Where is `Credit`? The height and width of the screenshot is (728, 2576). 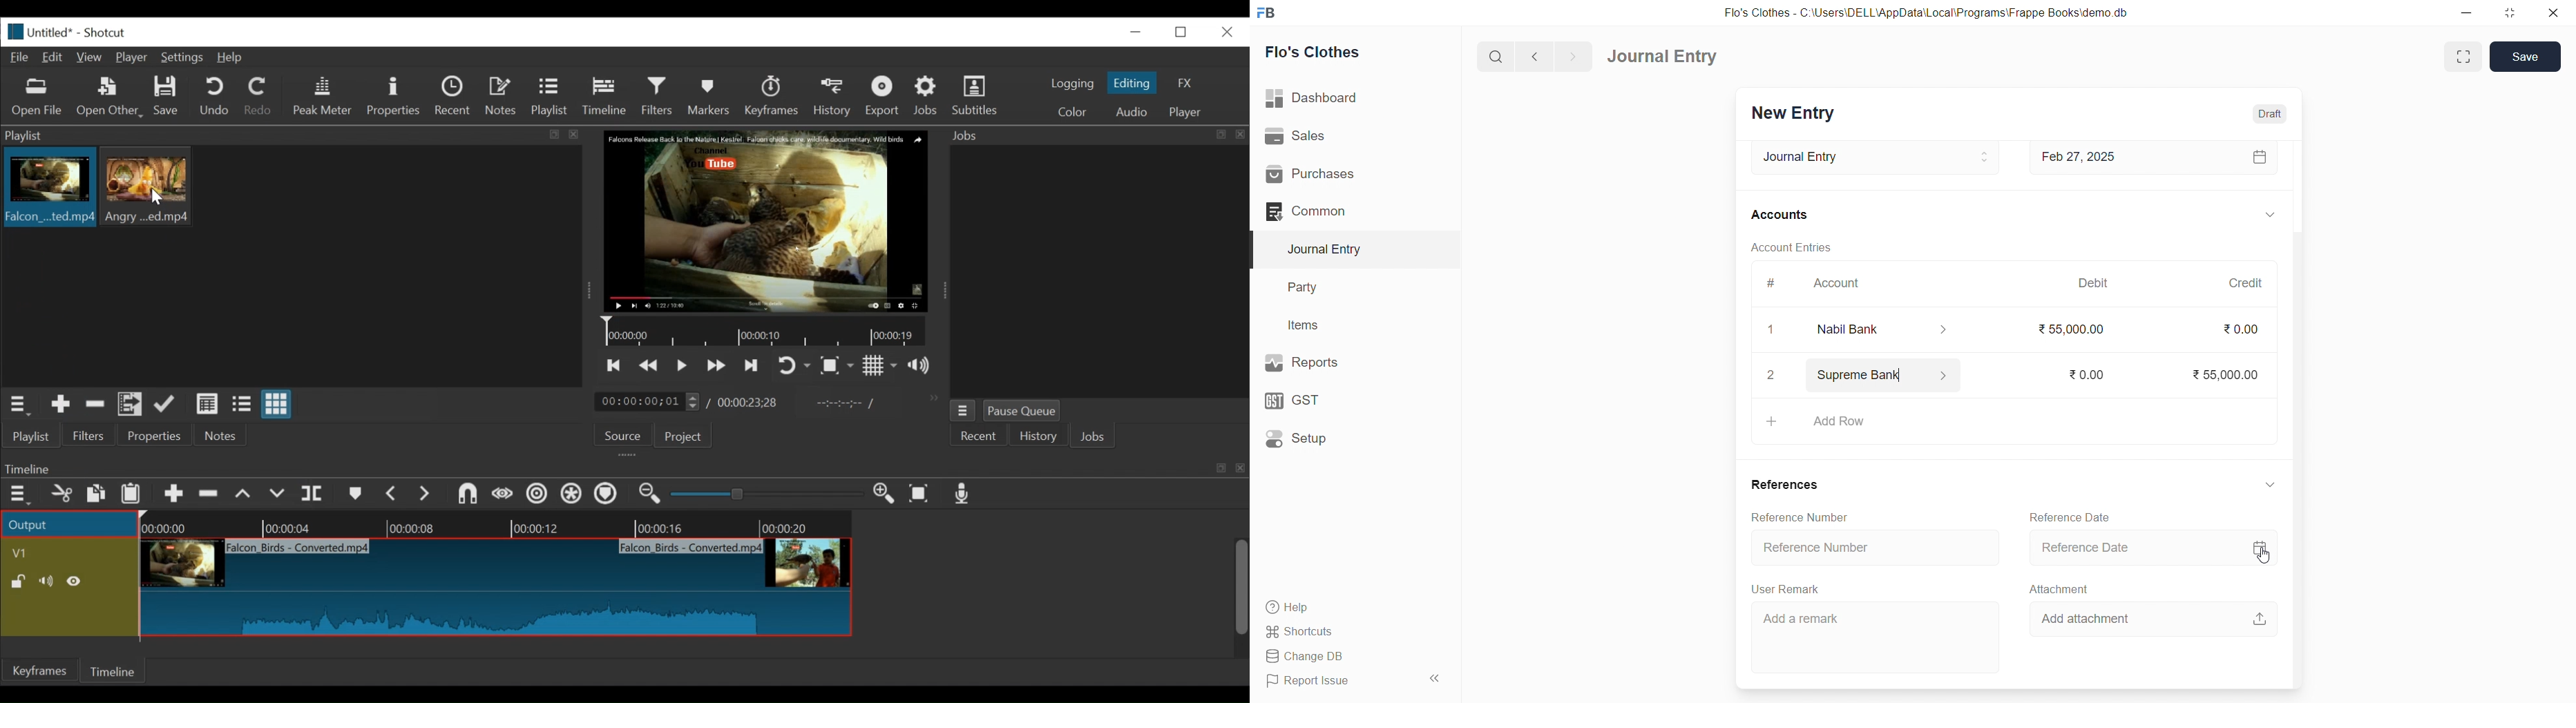
Credit is located at coordinates (2245, 280).